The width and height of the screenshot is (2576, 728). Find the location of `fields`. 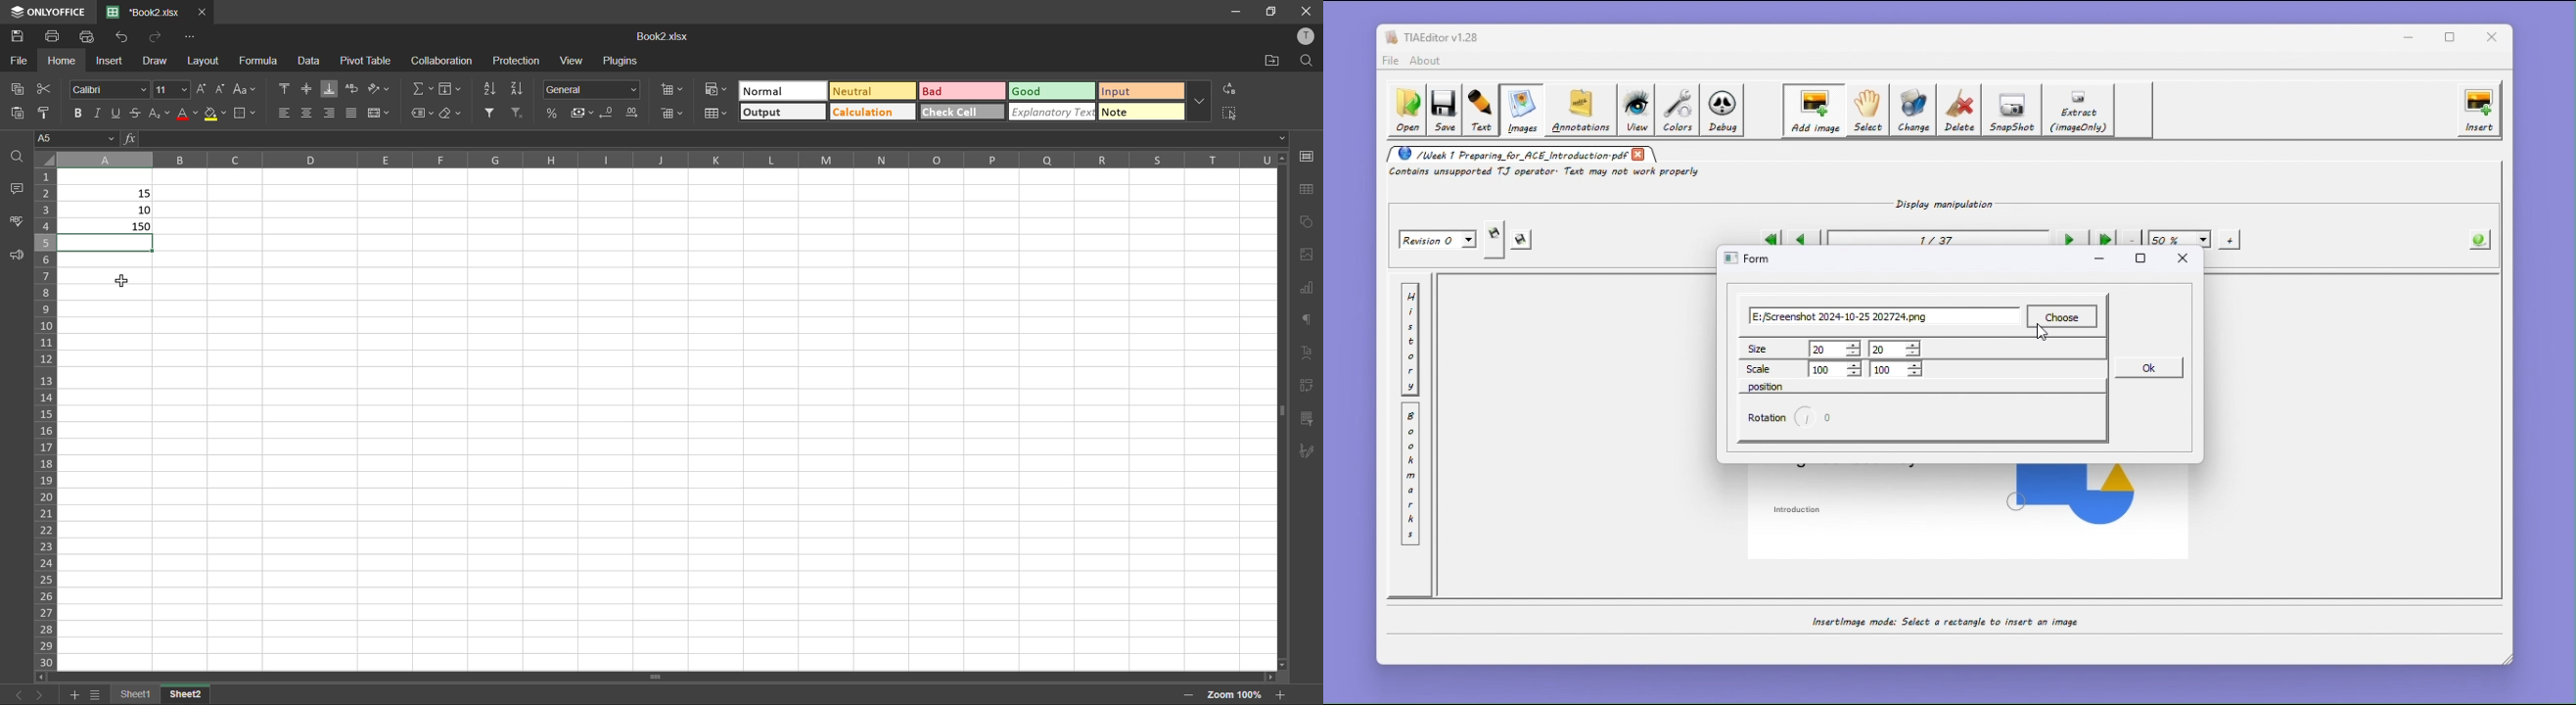

fields is located at coordinates (450, 89).